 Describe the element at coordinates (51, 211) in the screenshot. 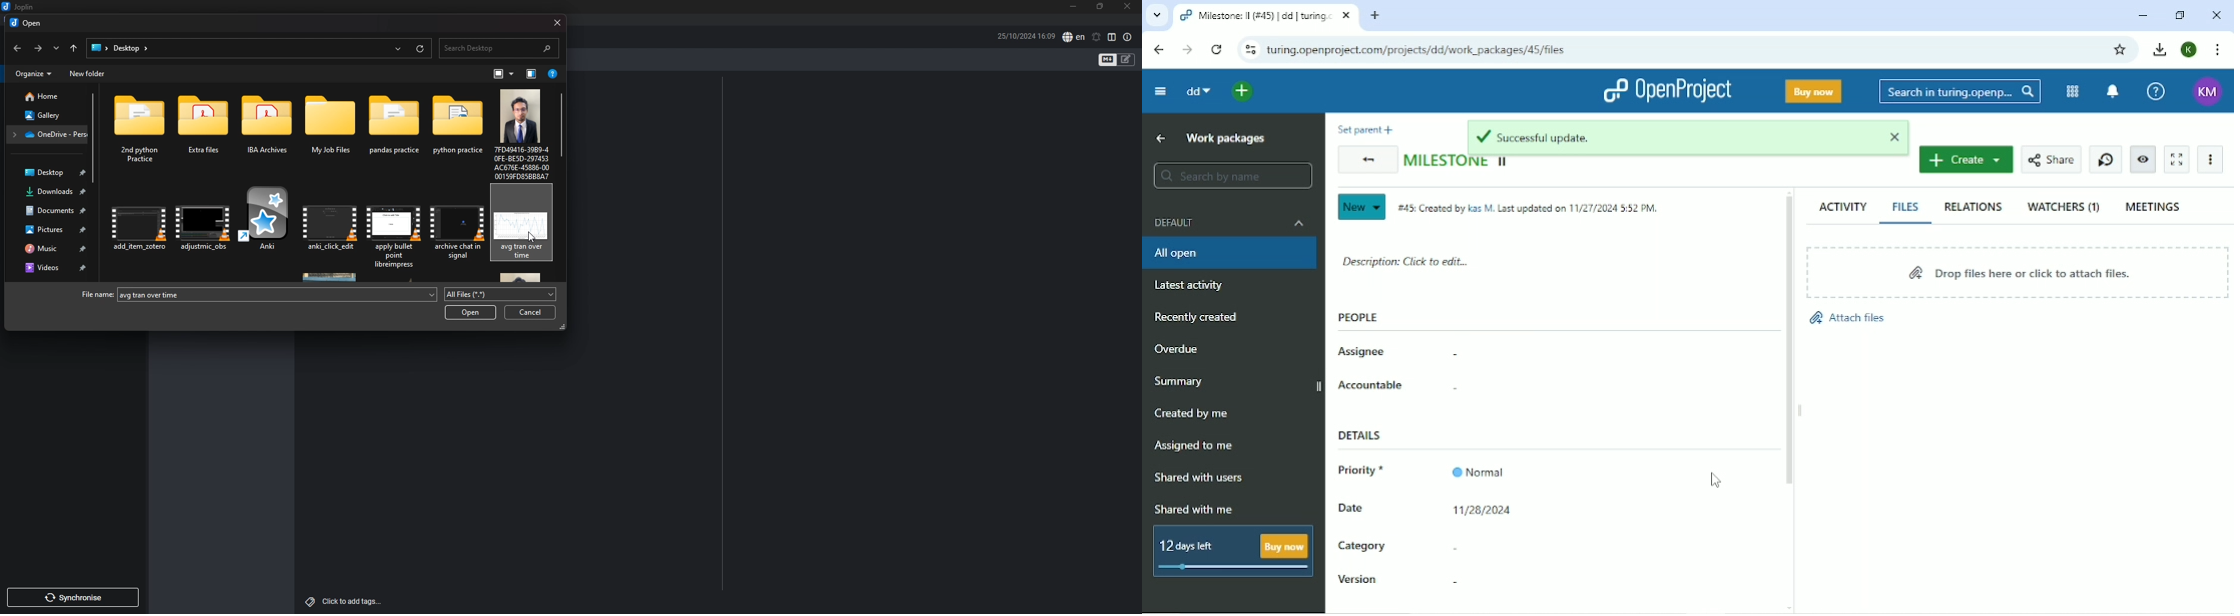

I see `documents` at that location.